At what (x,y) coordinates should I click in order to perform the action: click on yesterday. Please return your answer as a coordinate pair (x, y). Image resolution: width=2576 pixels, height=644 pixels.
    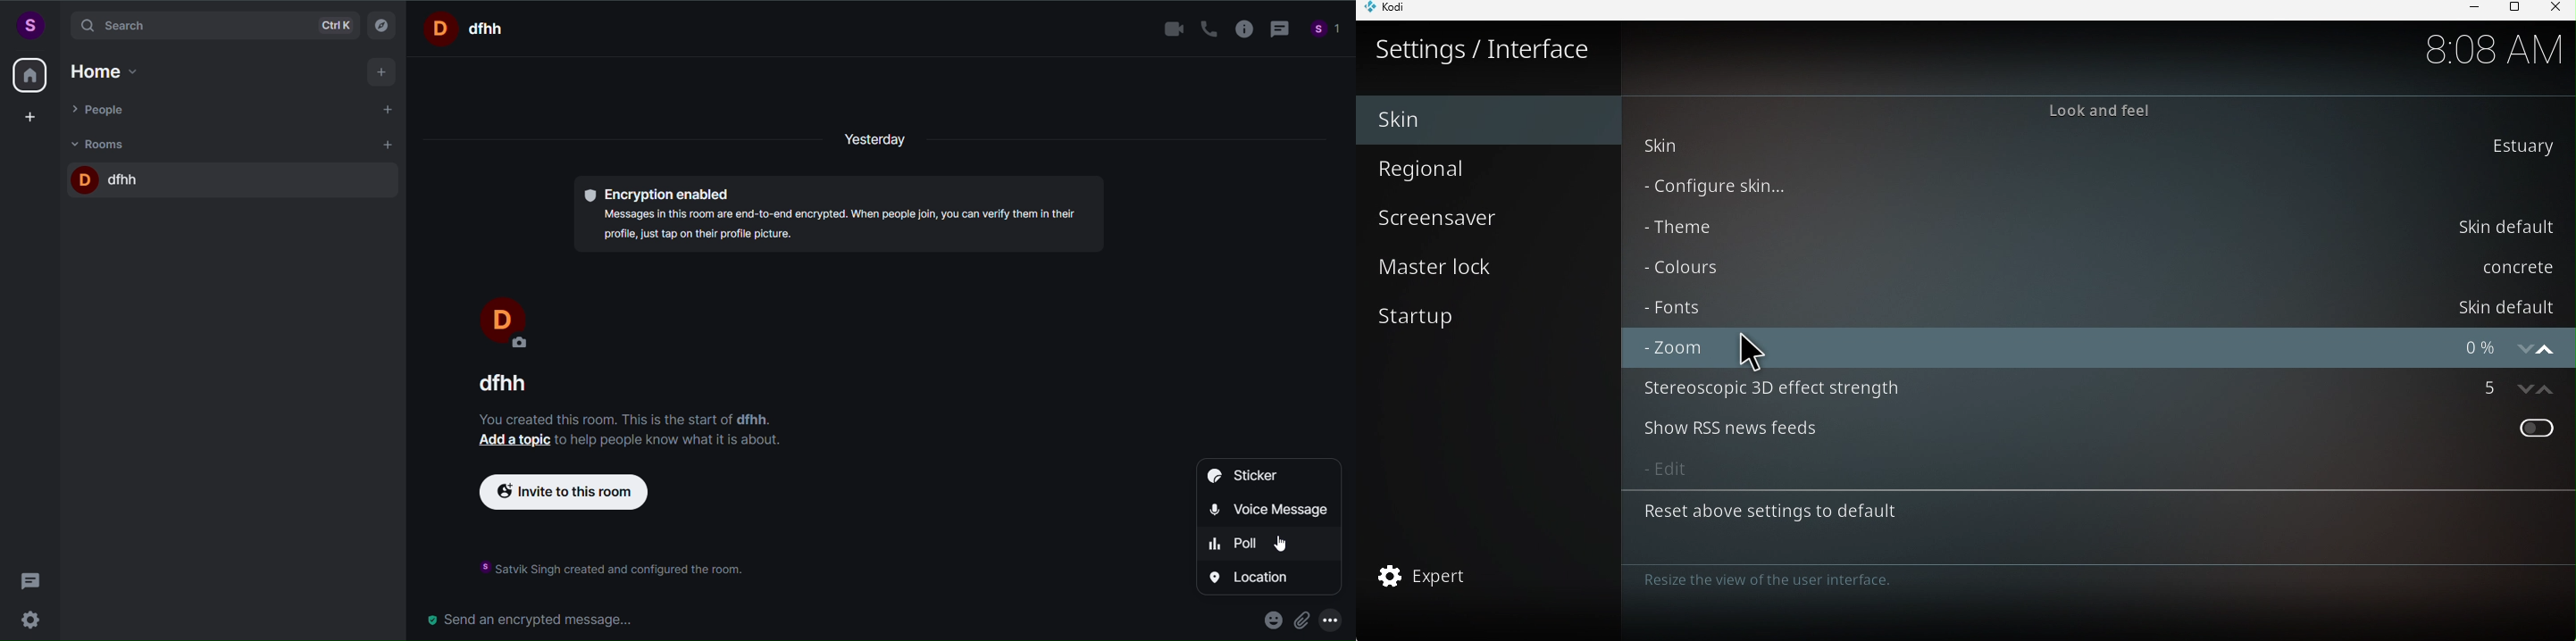
    Looking at the image, I should click on (881, 140).